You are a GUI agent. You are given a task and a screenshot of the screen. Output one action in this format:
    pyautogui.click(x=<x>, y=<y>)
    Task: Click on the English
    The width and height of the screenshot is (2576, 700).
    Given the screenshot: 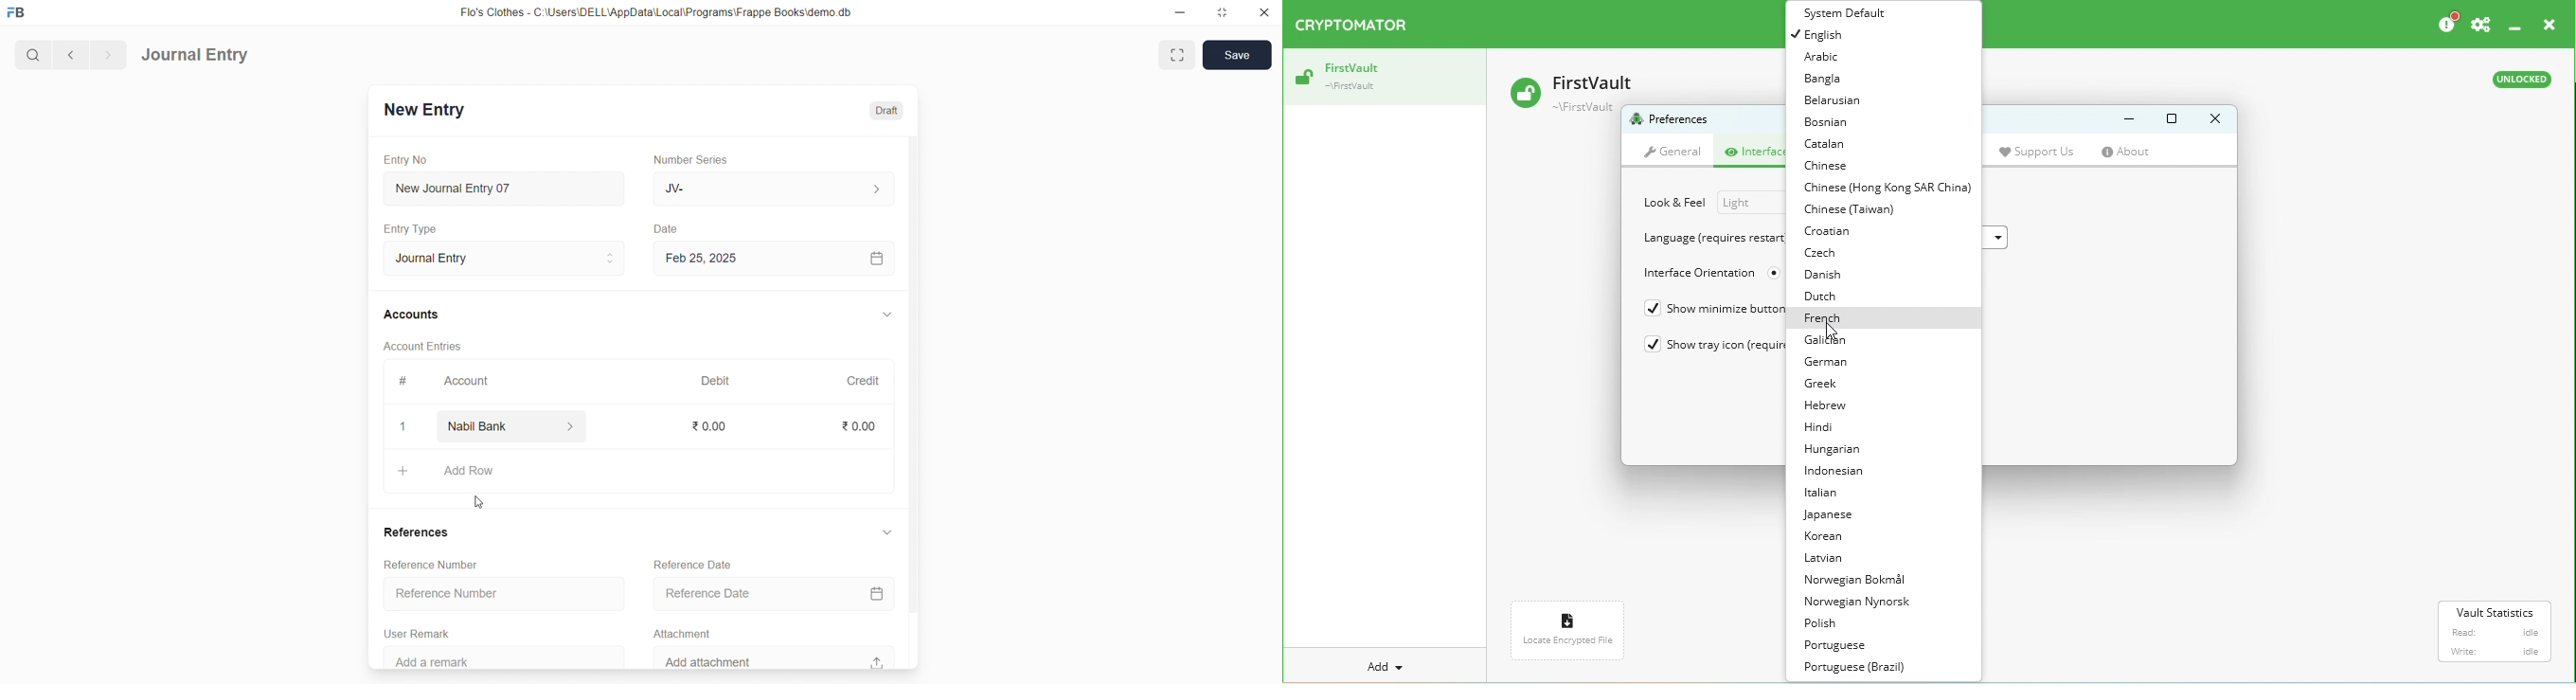 What is the action you would take?
    pyautogui.click(x=1827, y=37)
    